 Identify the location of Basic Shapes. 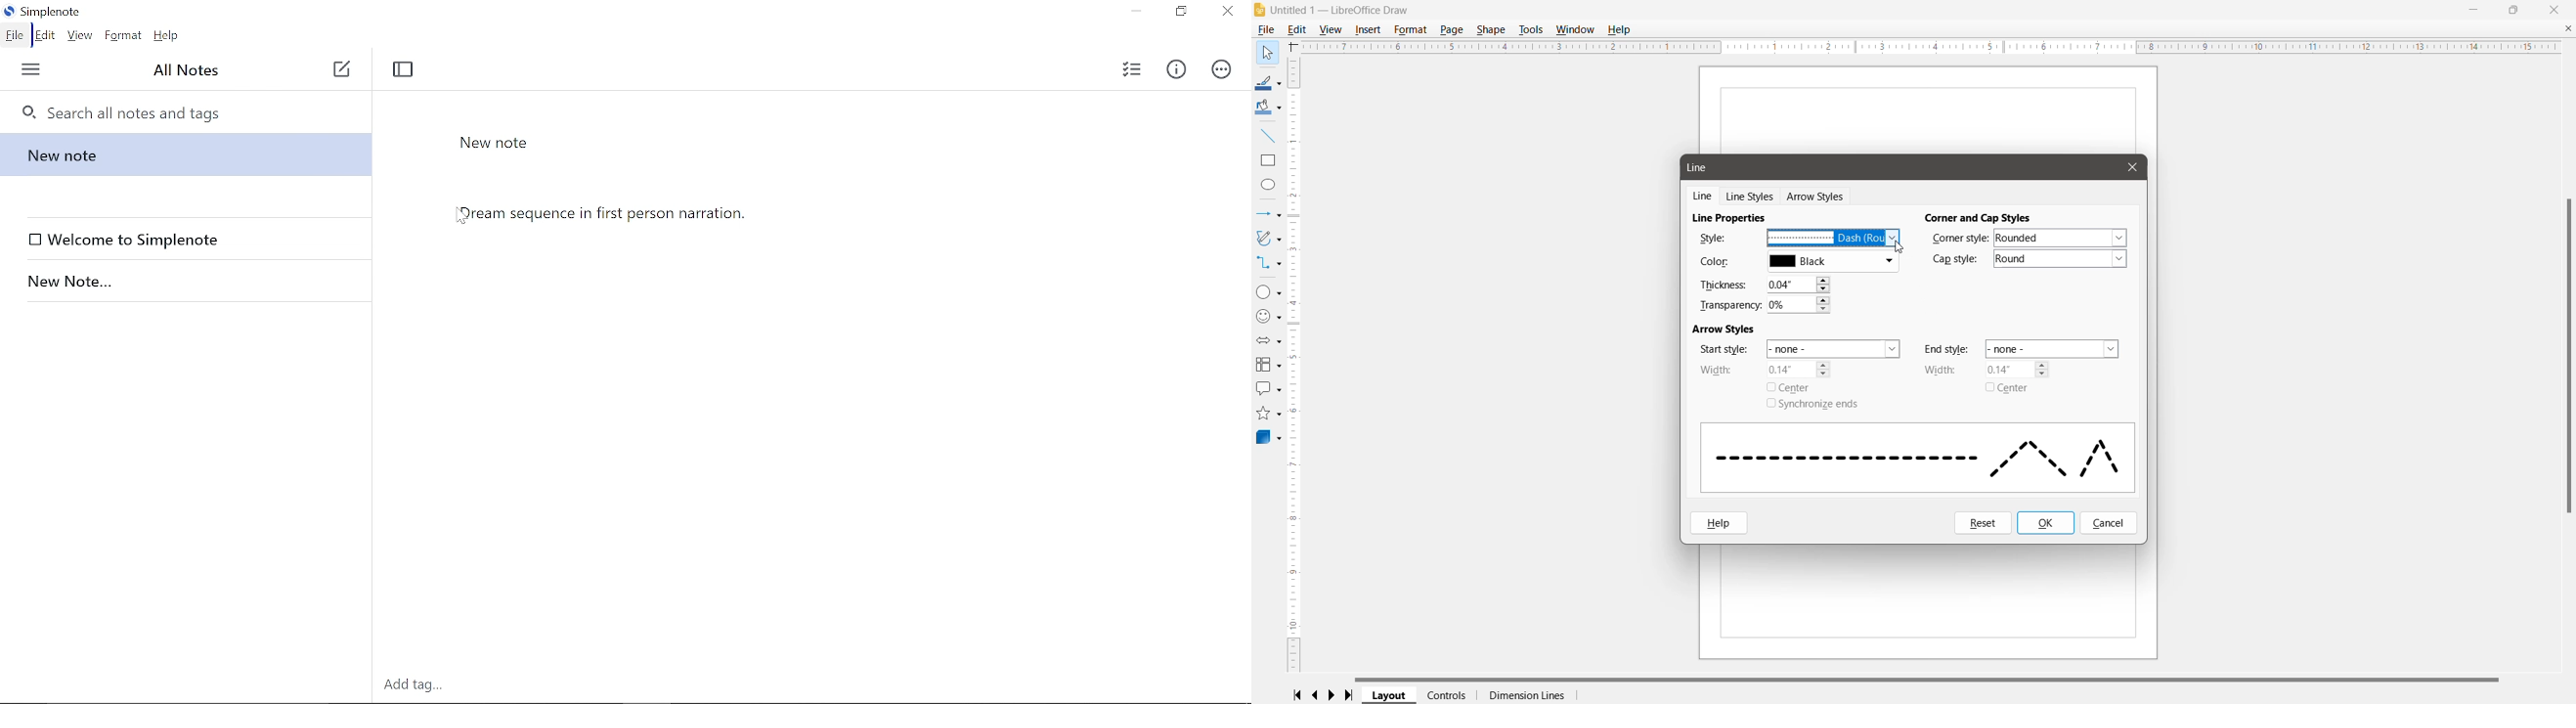
(1269, 292).